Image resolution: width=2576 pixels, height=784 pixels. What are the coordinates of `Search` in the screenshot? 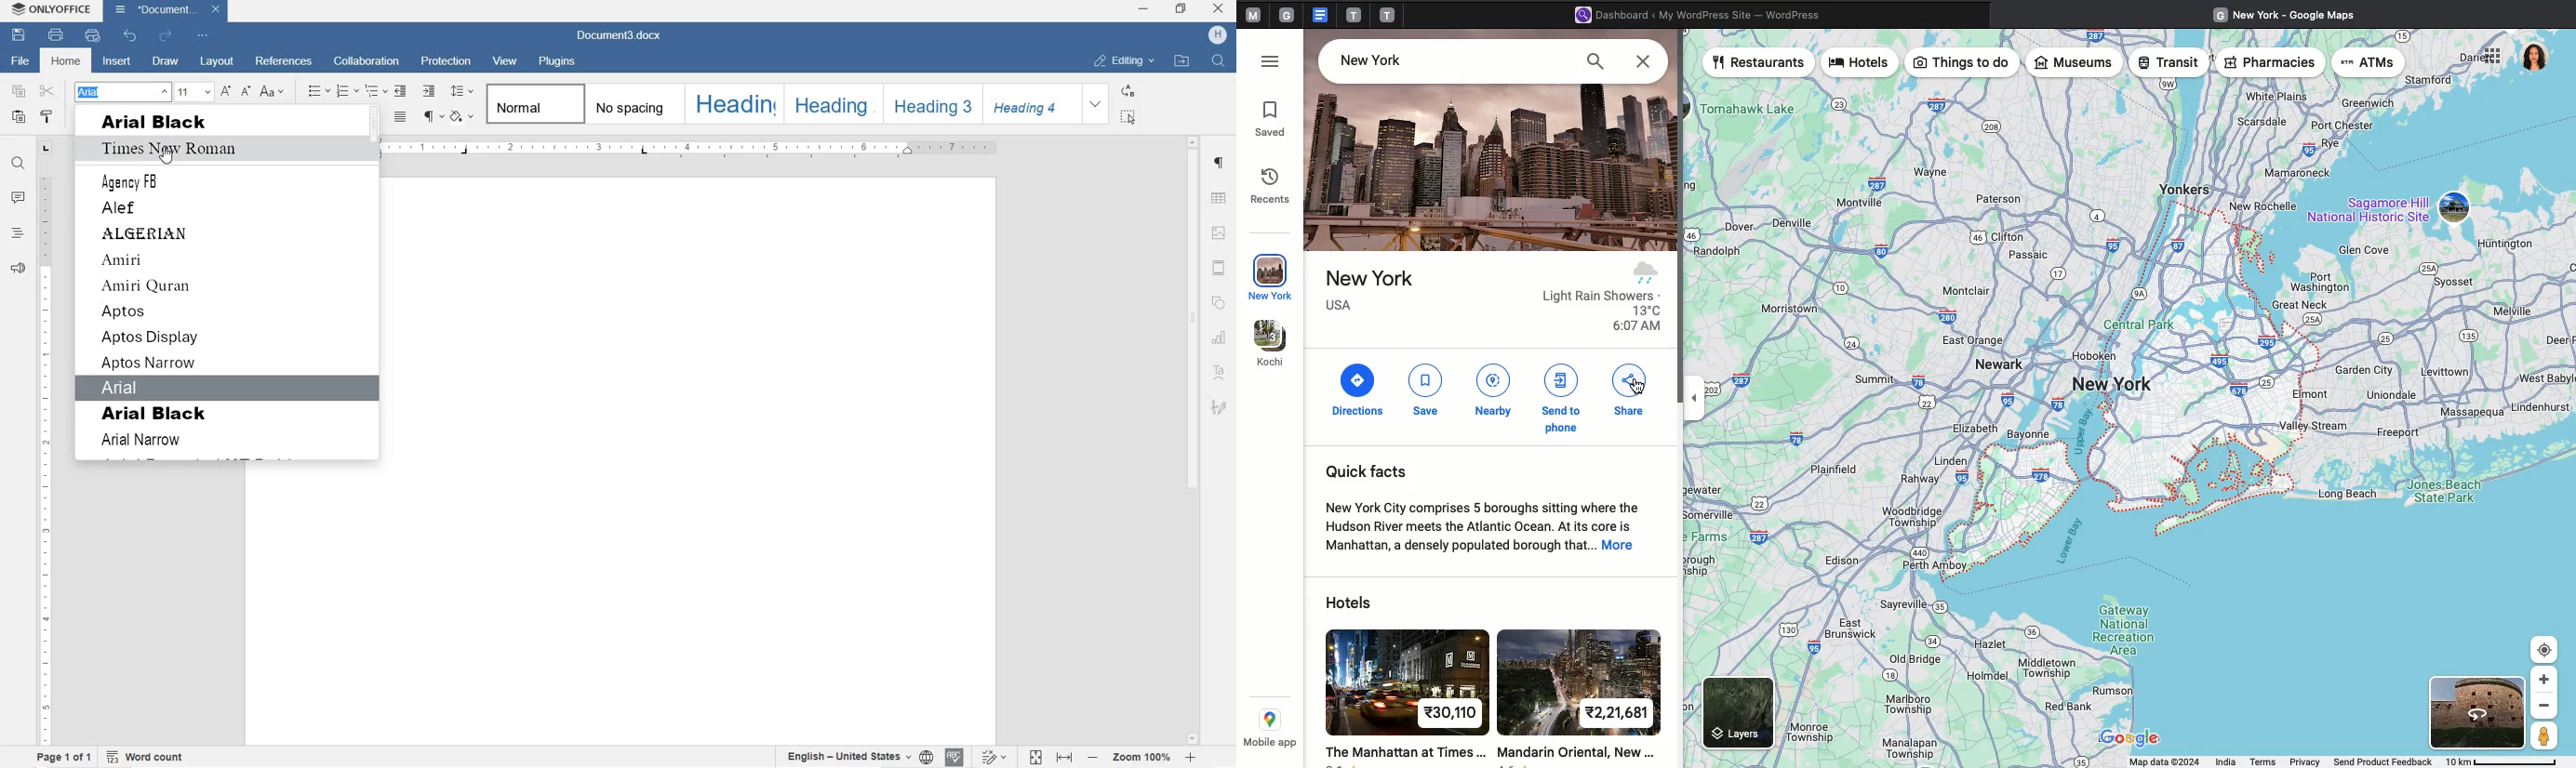 It's located at (1595, 61).